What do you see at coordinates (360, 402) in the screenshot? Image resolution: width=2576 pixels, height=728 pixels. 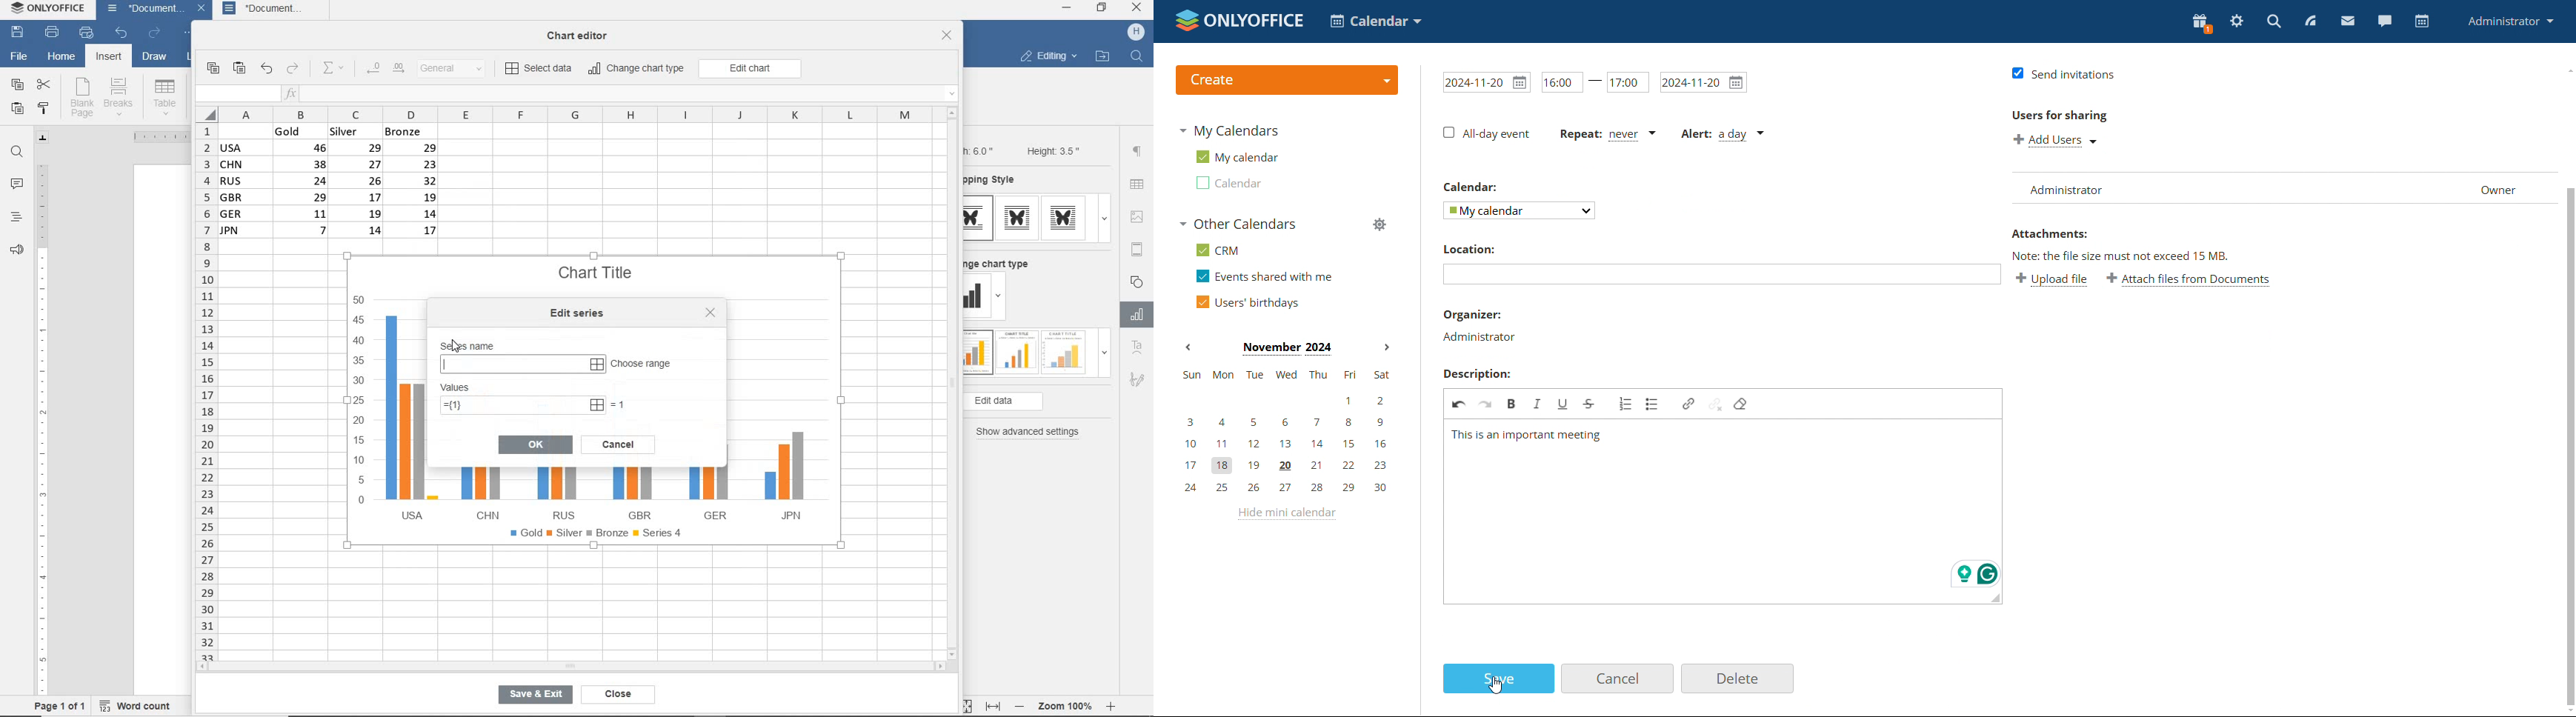 I see `y axis values` at bounding box center [360, 402].